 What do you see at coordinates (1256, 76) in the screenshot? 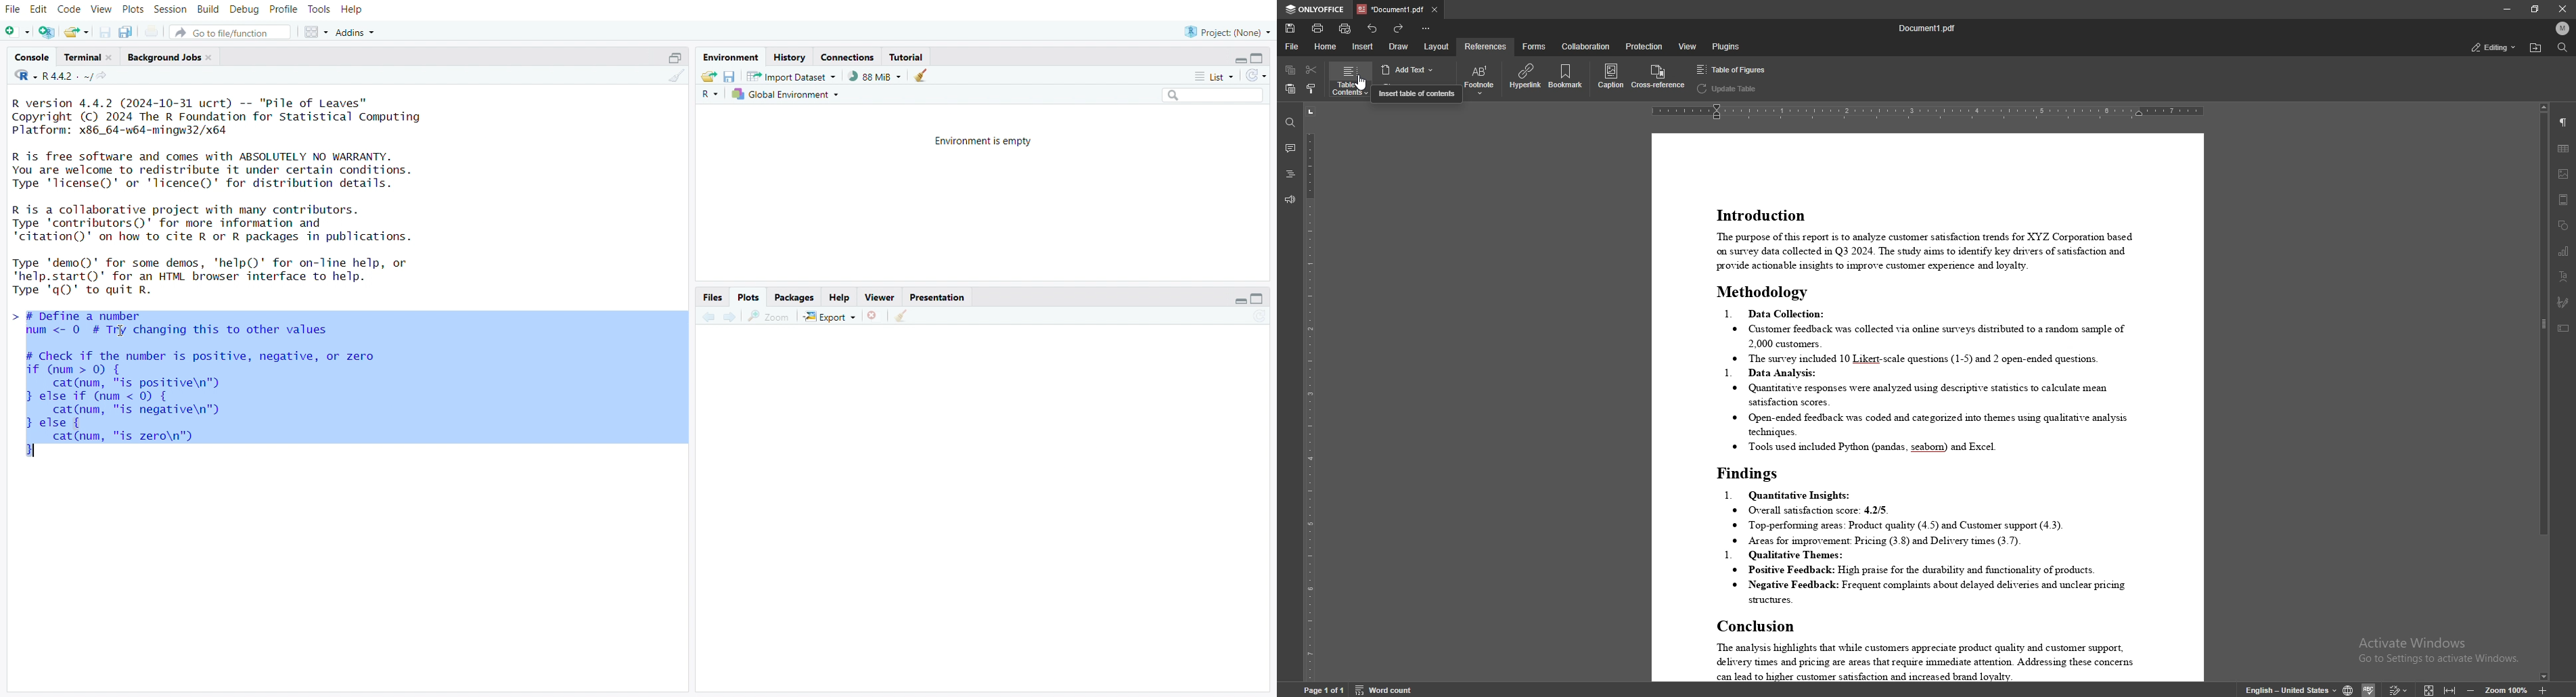
I see `refresh list` at bounding box center [1256, 76].